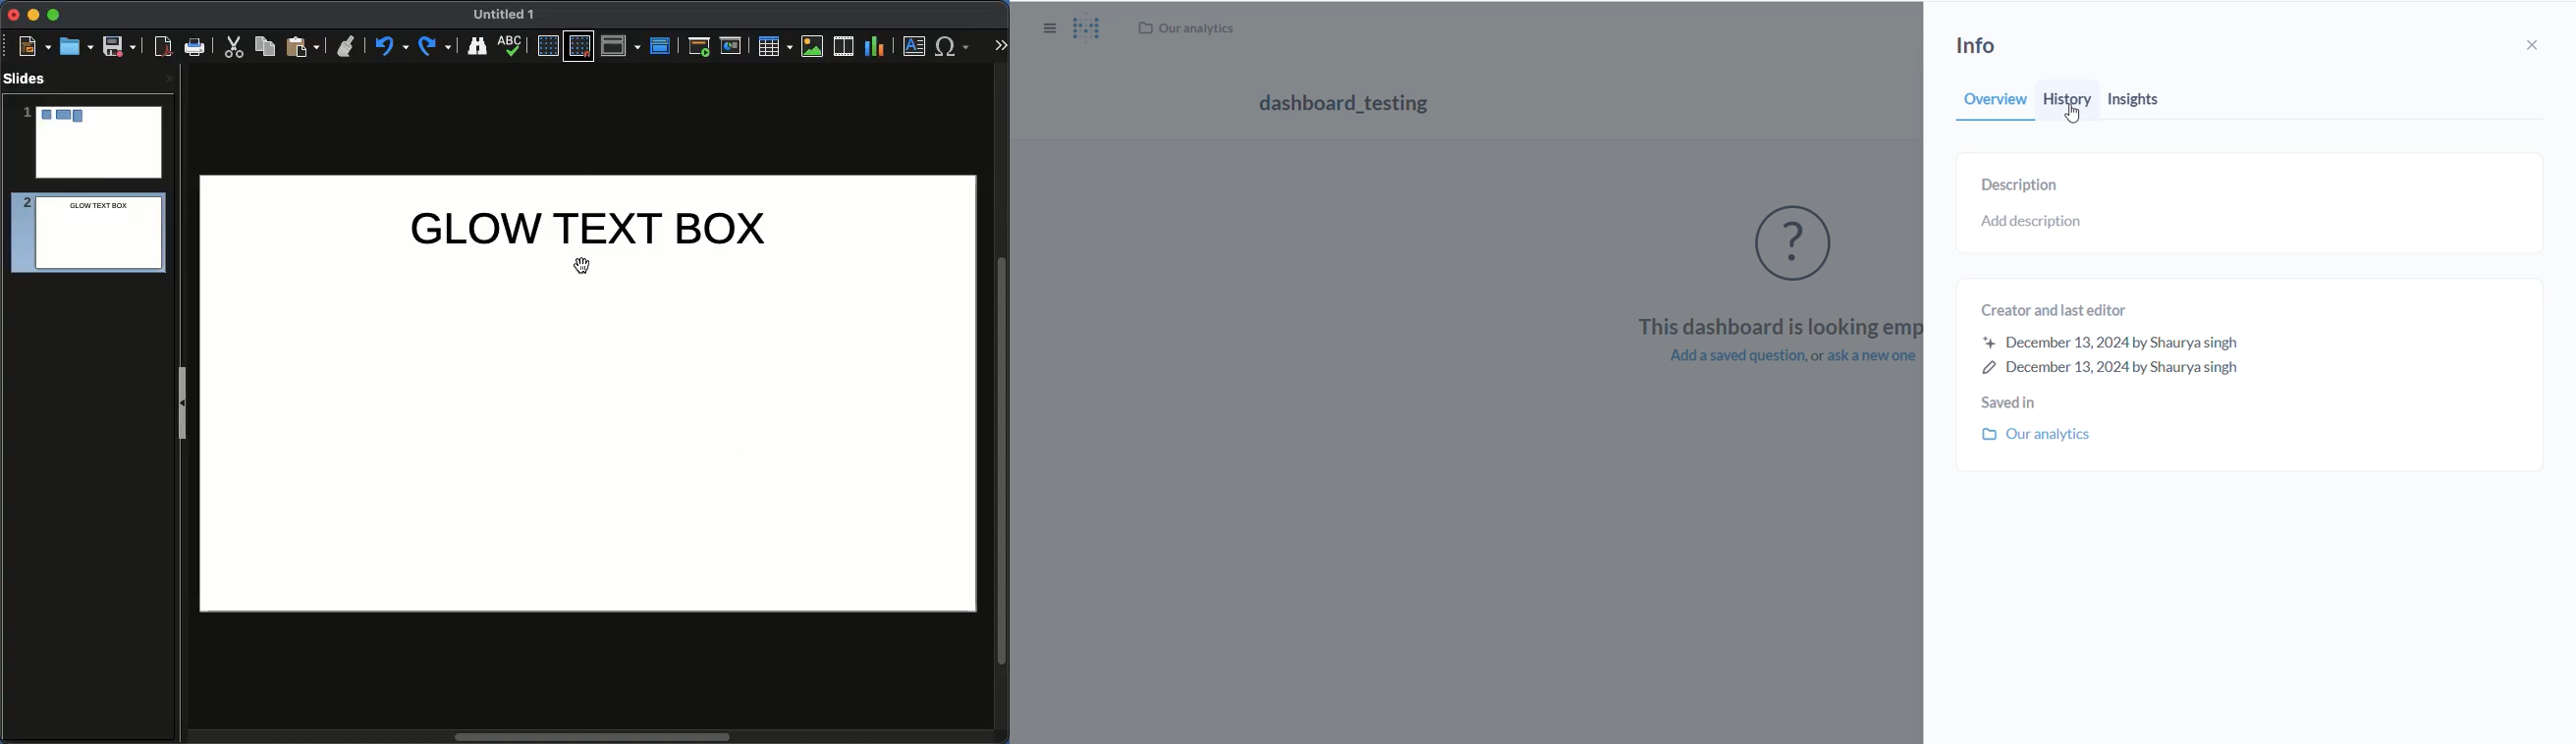  I want to click on Scroll, so click(588, 738).